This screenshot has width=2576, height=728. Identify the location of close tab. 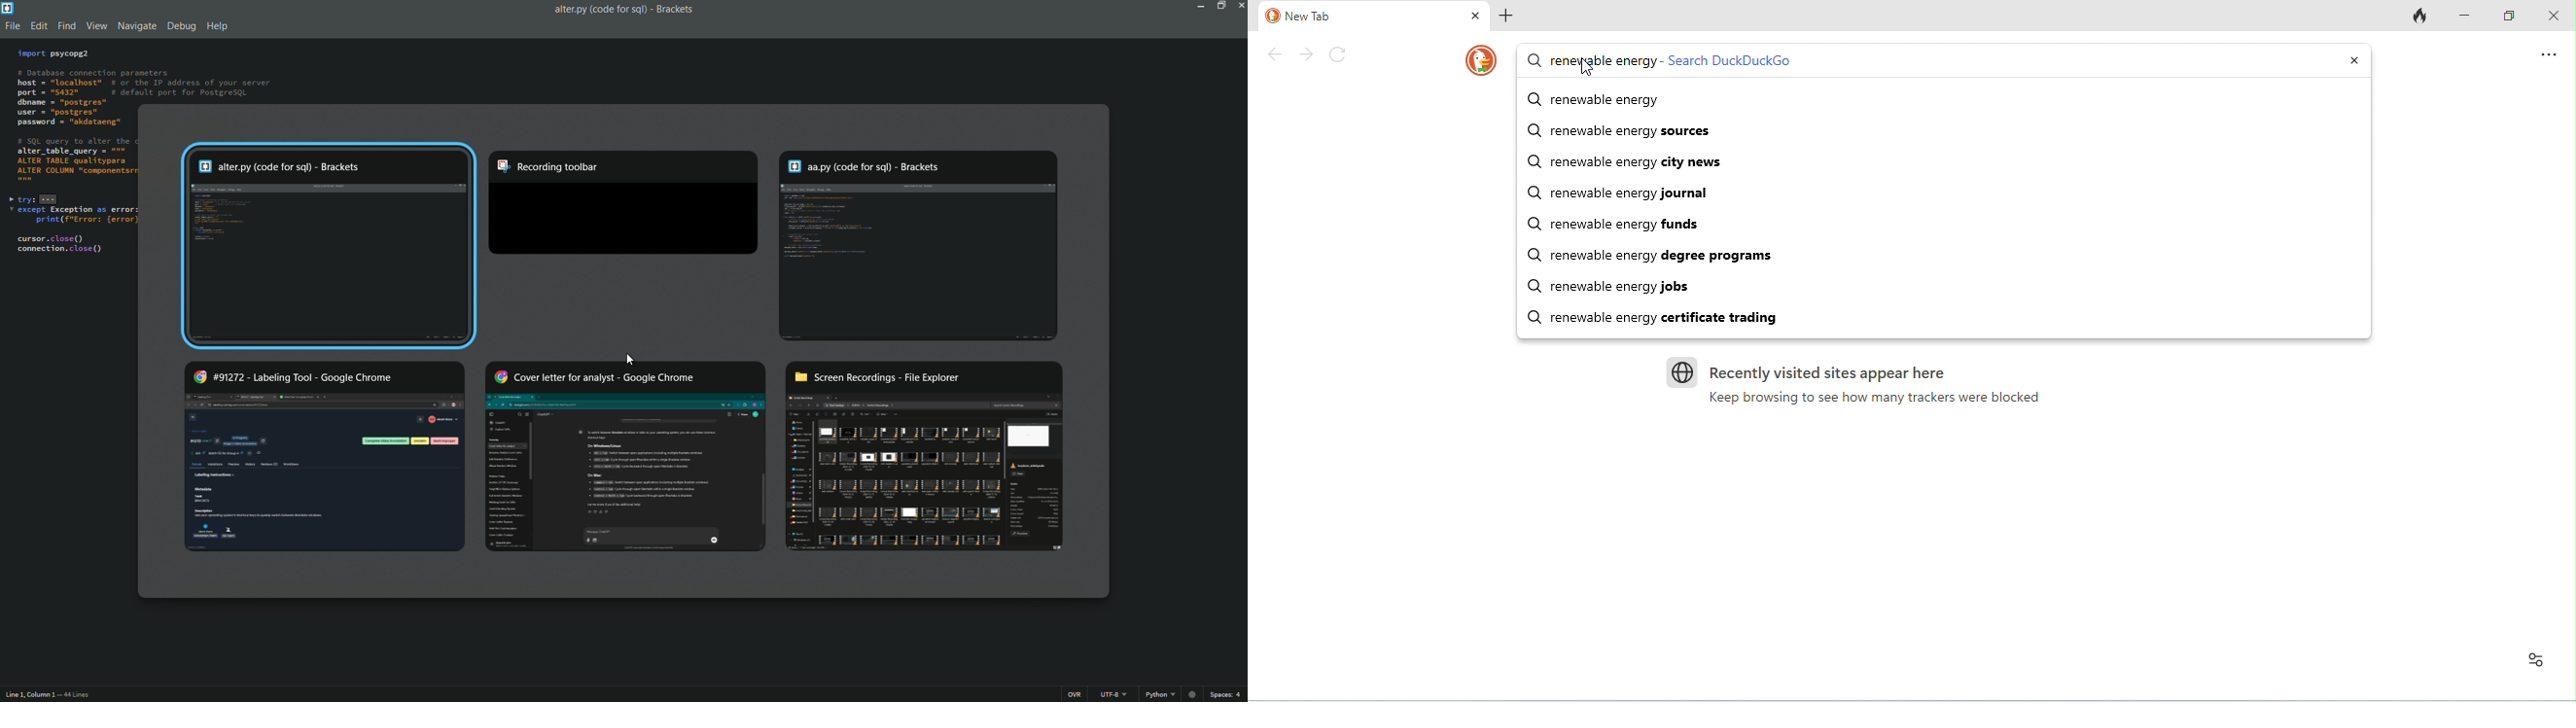
(1506, 17).